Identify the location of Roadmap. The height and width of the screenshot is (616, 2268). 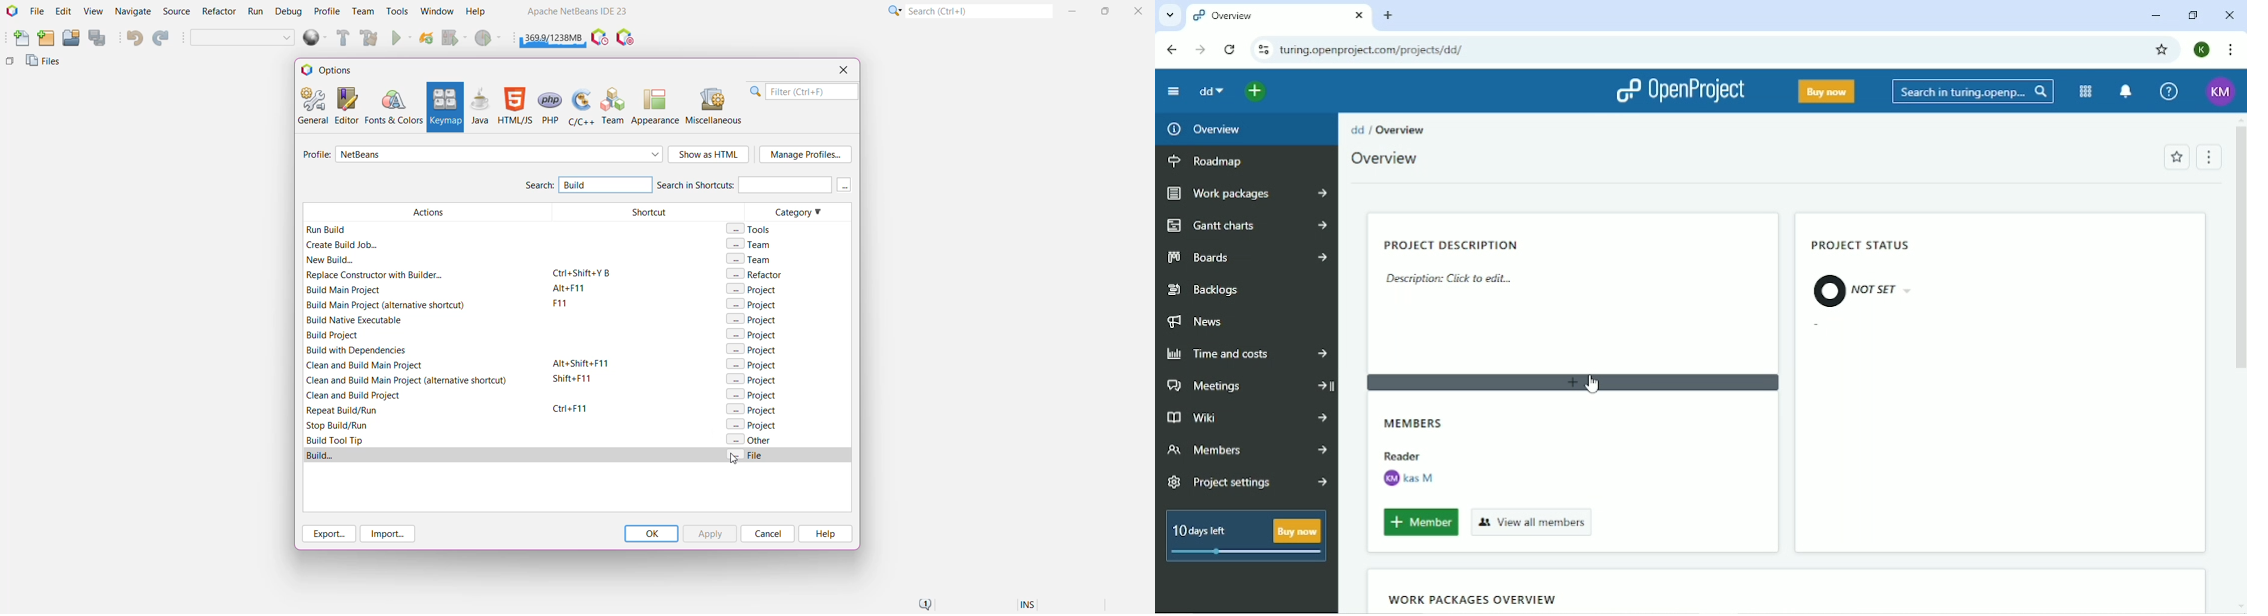
(1210, 159).